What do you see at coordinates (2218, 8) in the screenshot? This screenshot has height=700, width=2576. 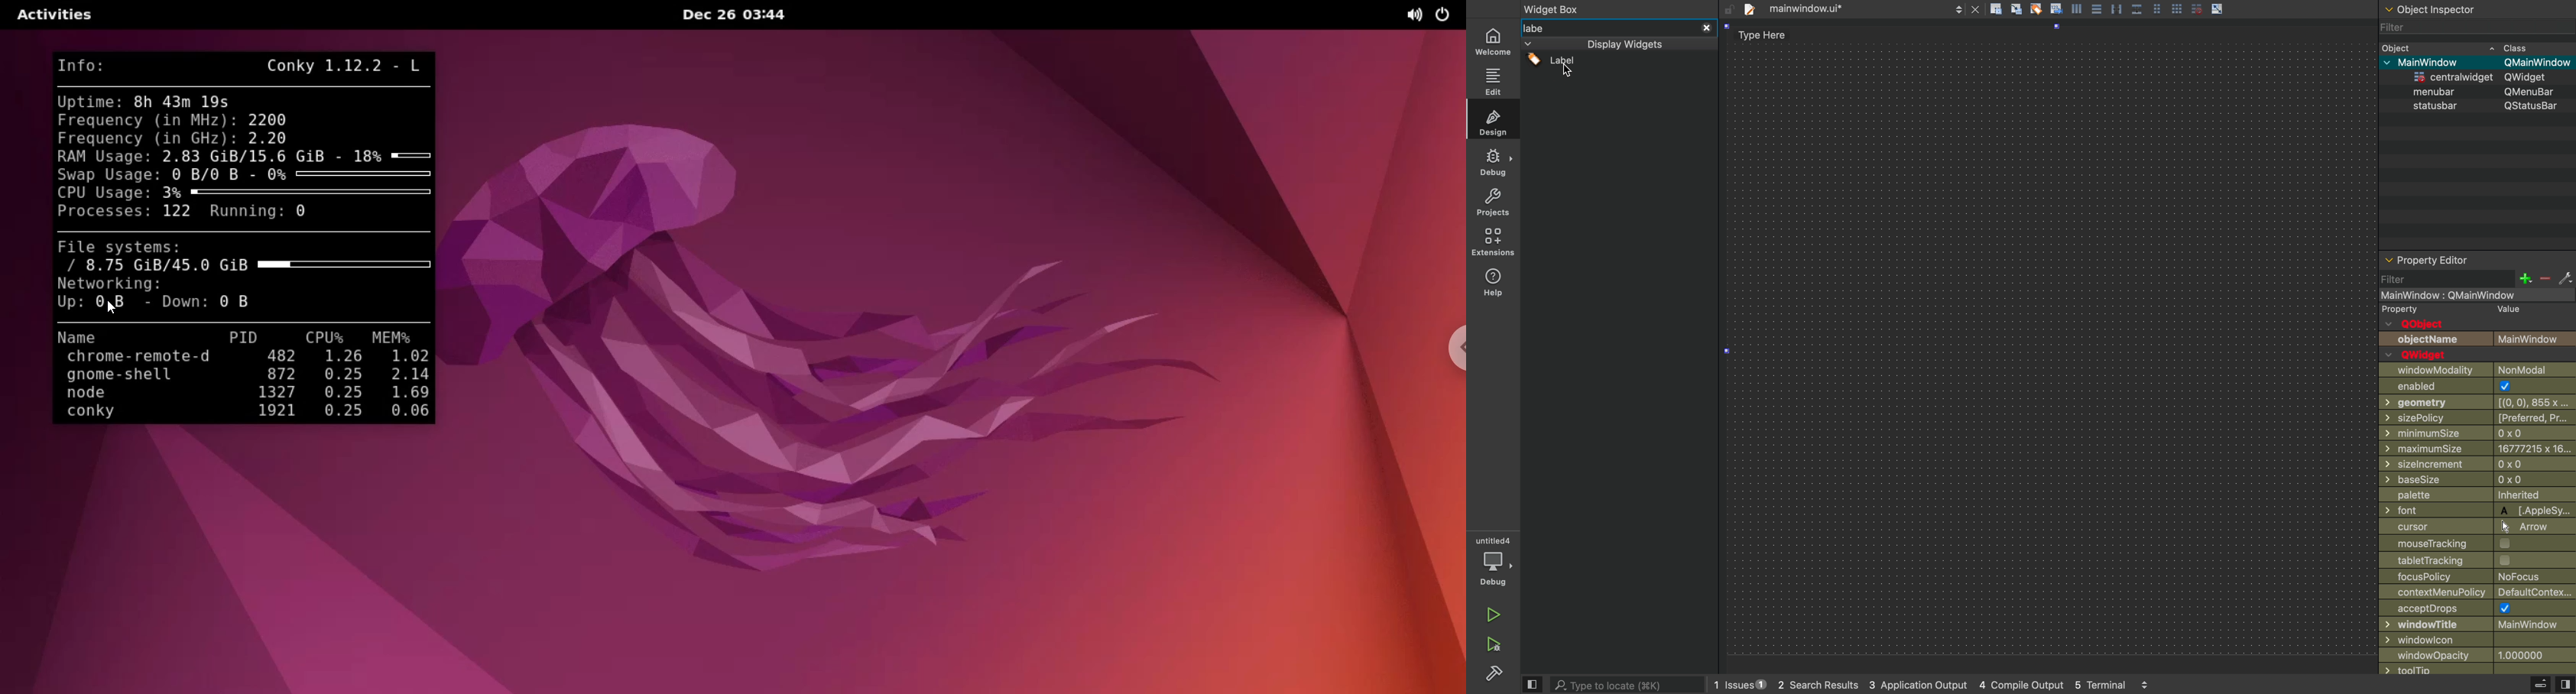 I see `arrow` at bounding box center [2218, 8].